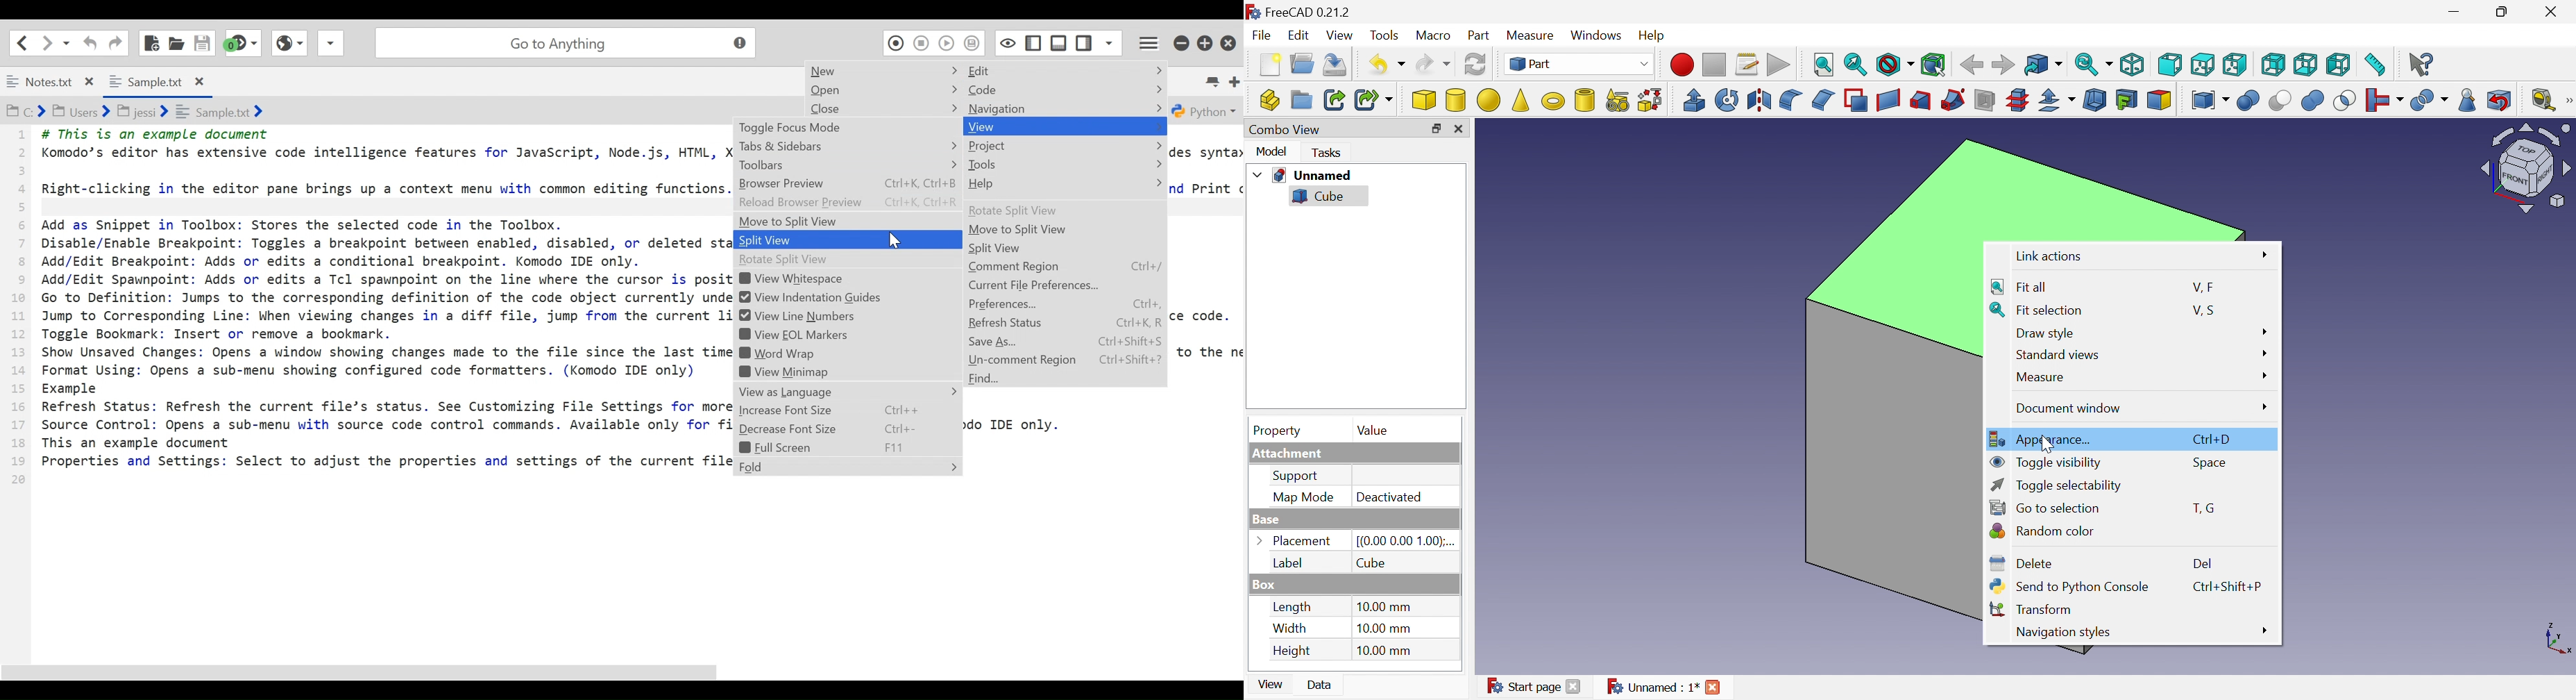 This screenshot has height=700, width=2576. What do you see at coordinates (2058, 485) in the screenshot?
I see `Toggle sectability` at bounding box center [2058, 485].